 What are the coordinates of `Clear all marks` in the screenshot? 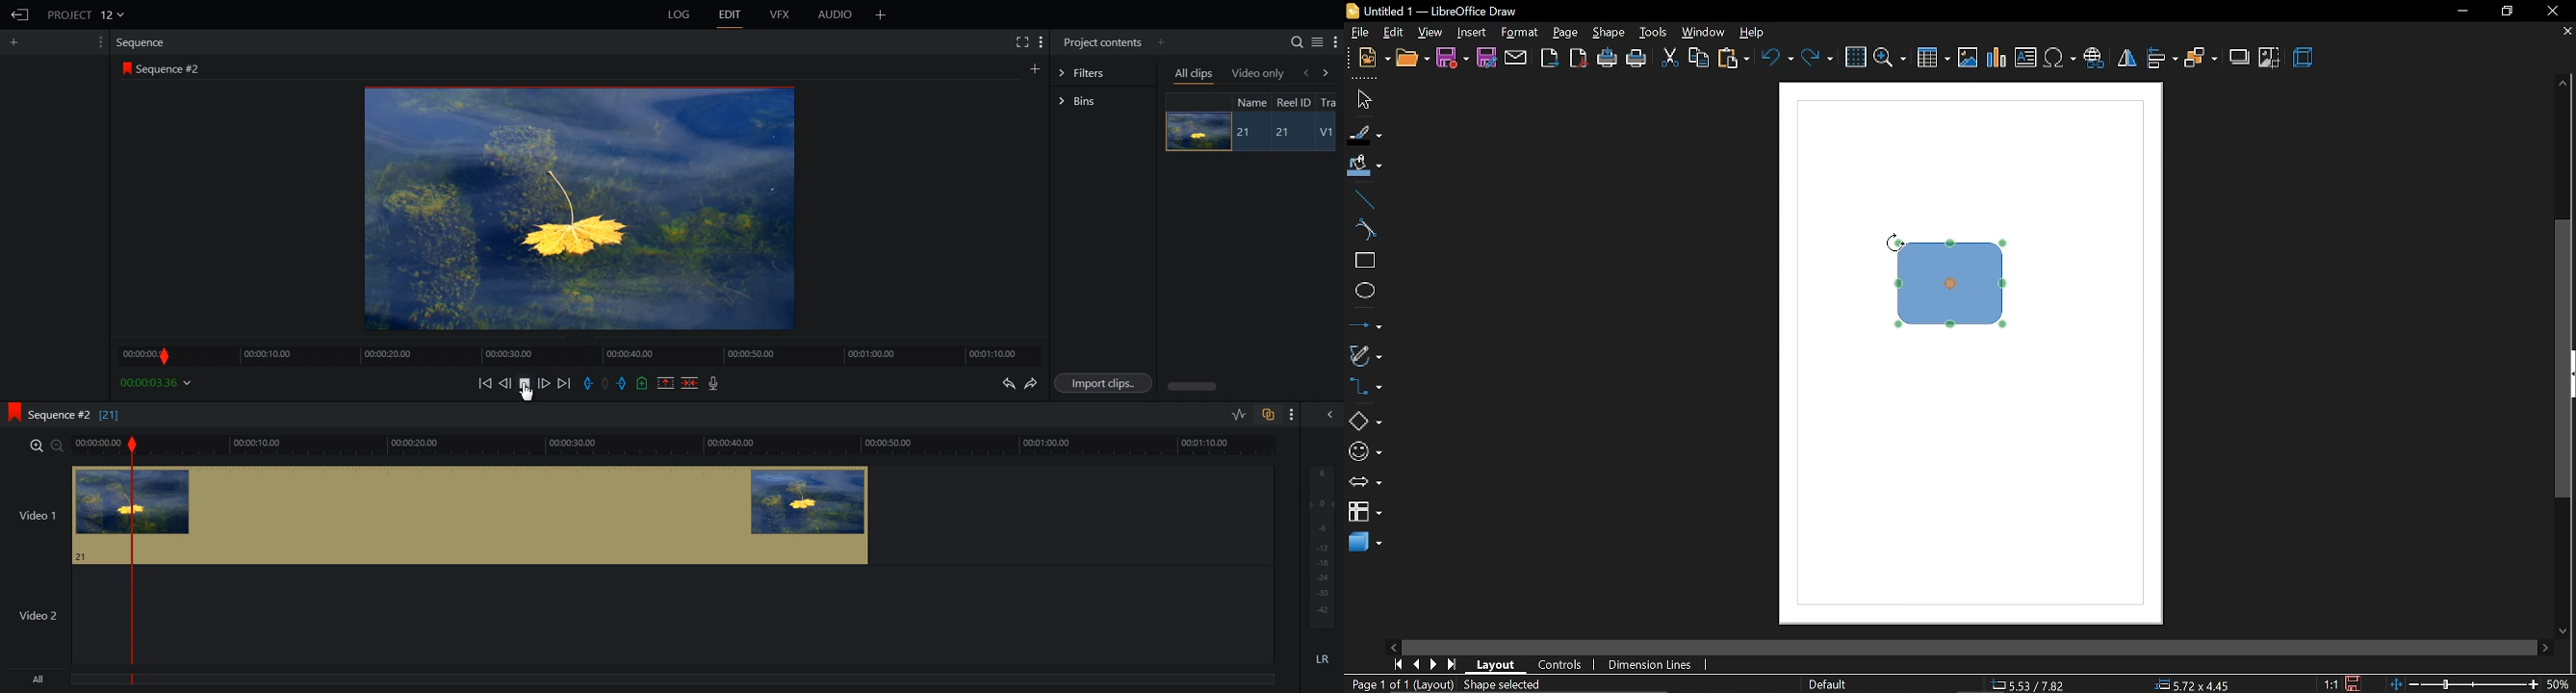 It's located at (606, 384).